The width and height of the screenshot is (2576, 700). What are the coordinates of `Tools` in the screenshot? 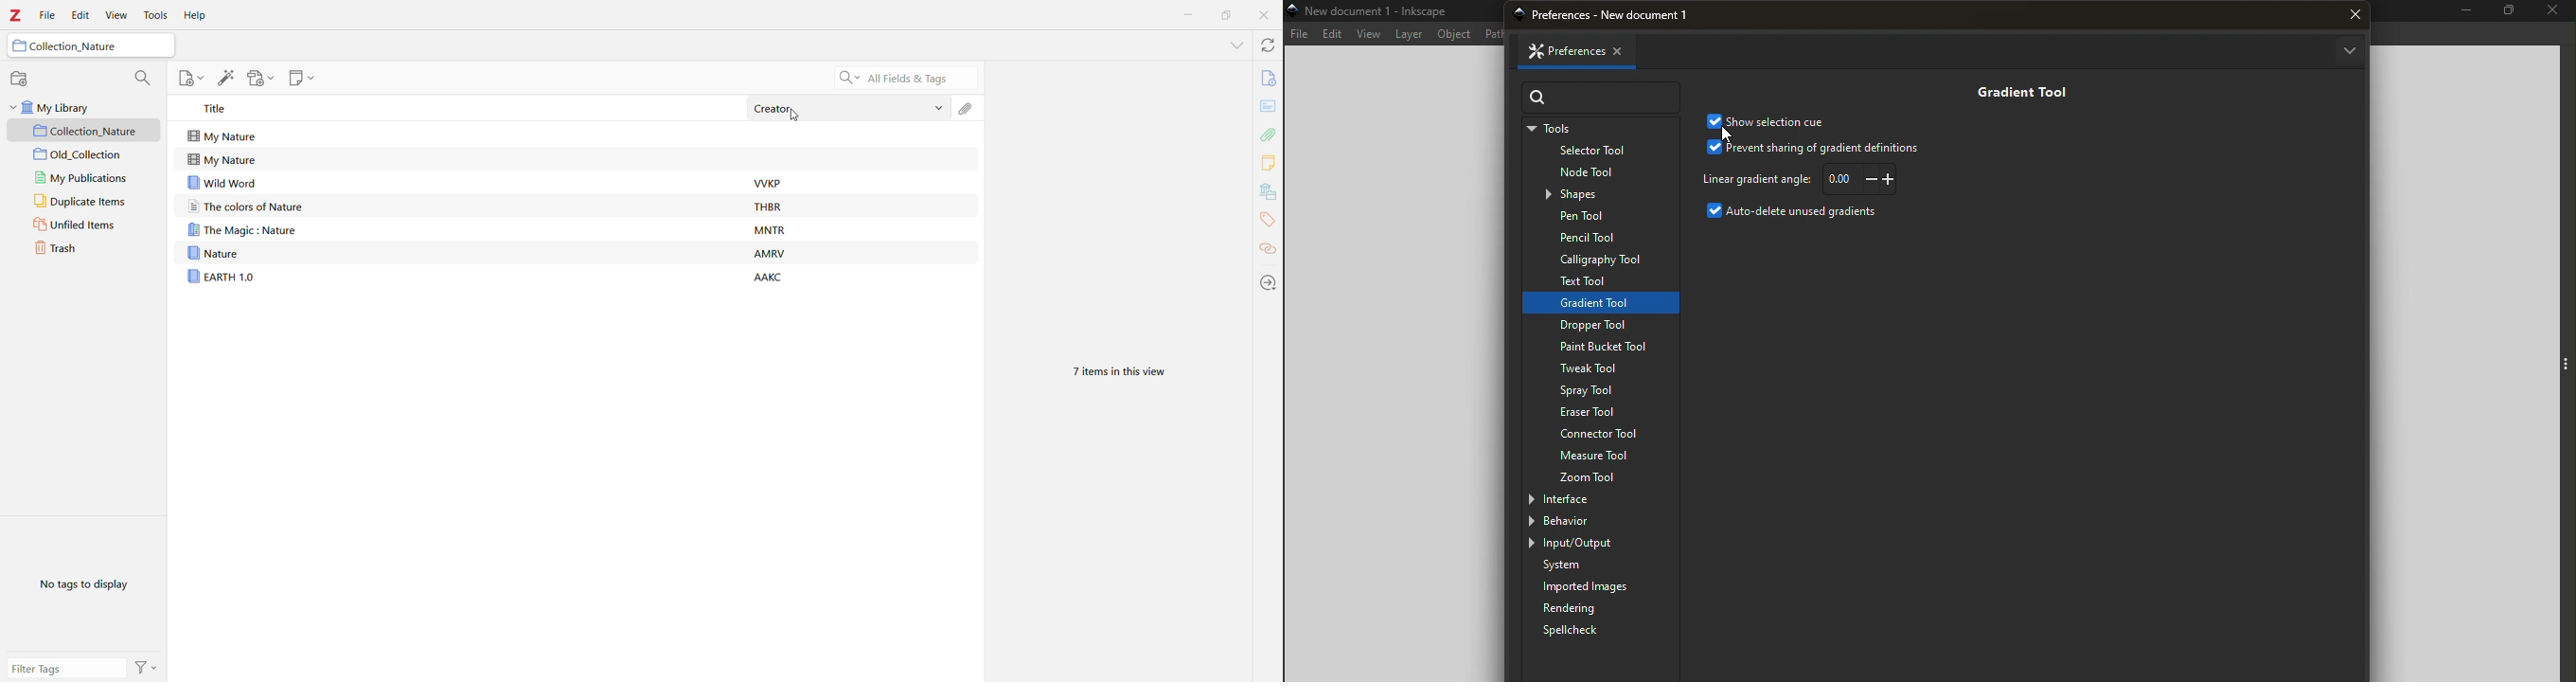 It's located at (1598, 129).